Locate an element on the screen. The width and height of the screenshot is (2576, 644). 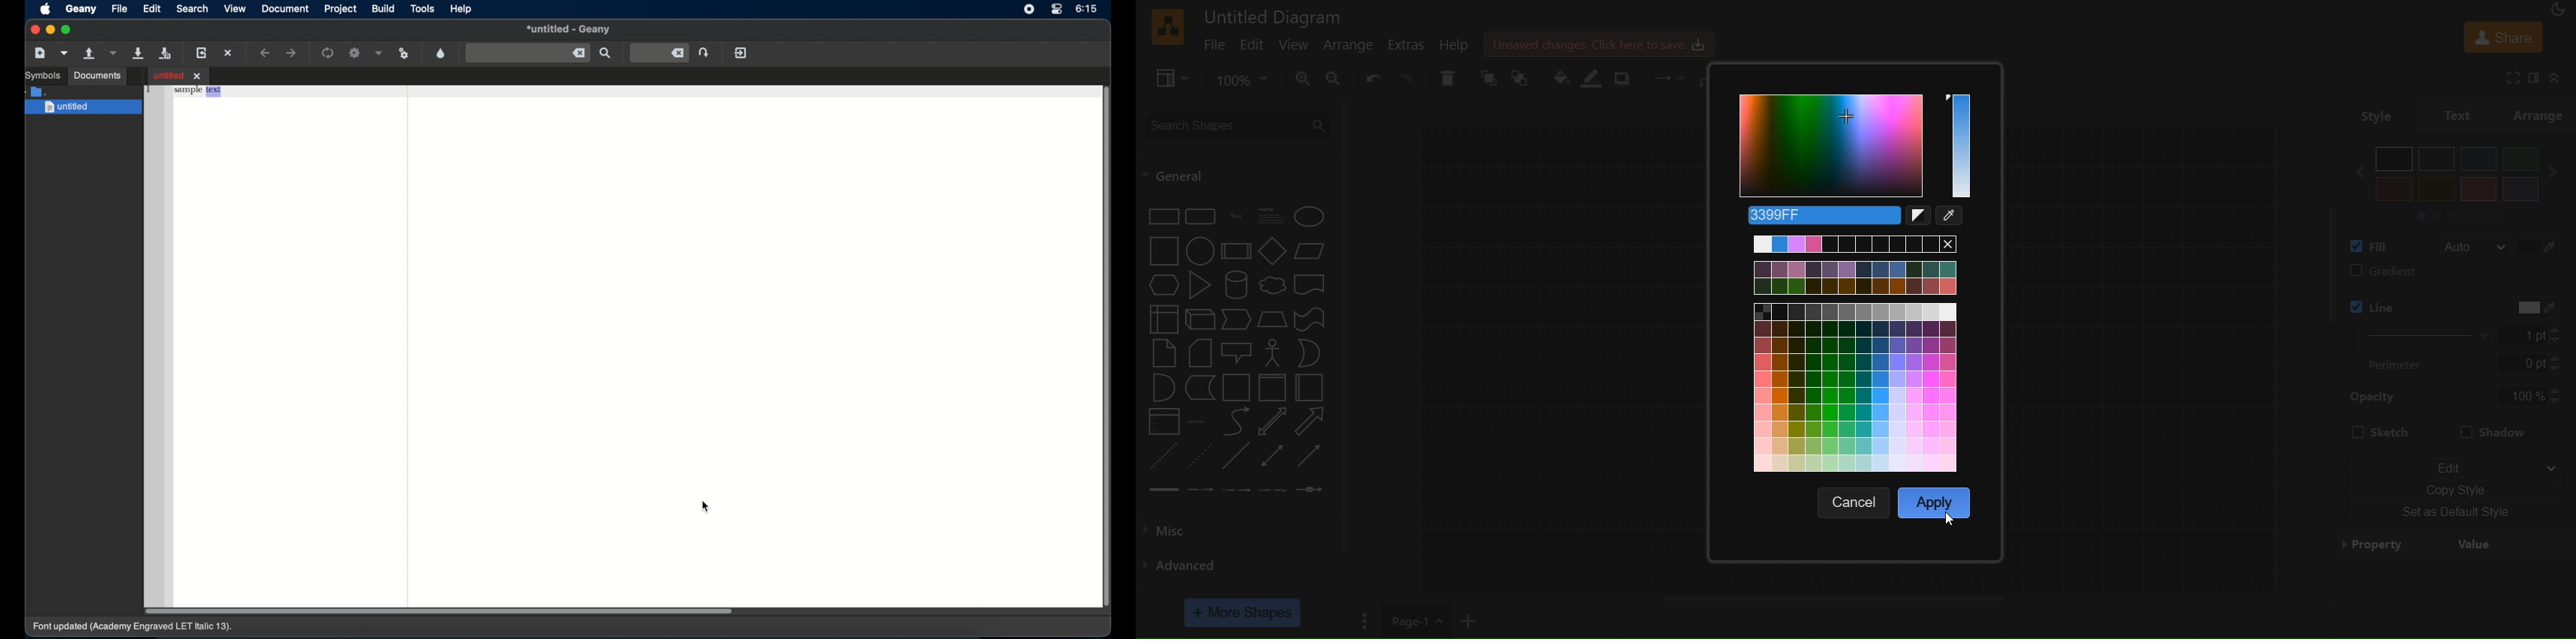
fill color is located at coordinates (2364, 245).